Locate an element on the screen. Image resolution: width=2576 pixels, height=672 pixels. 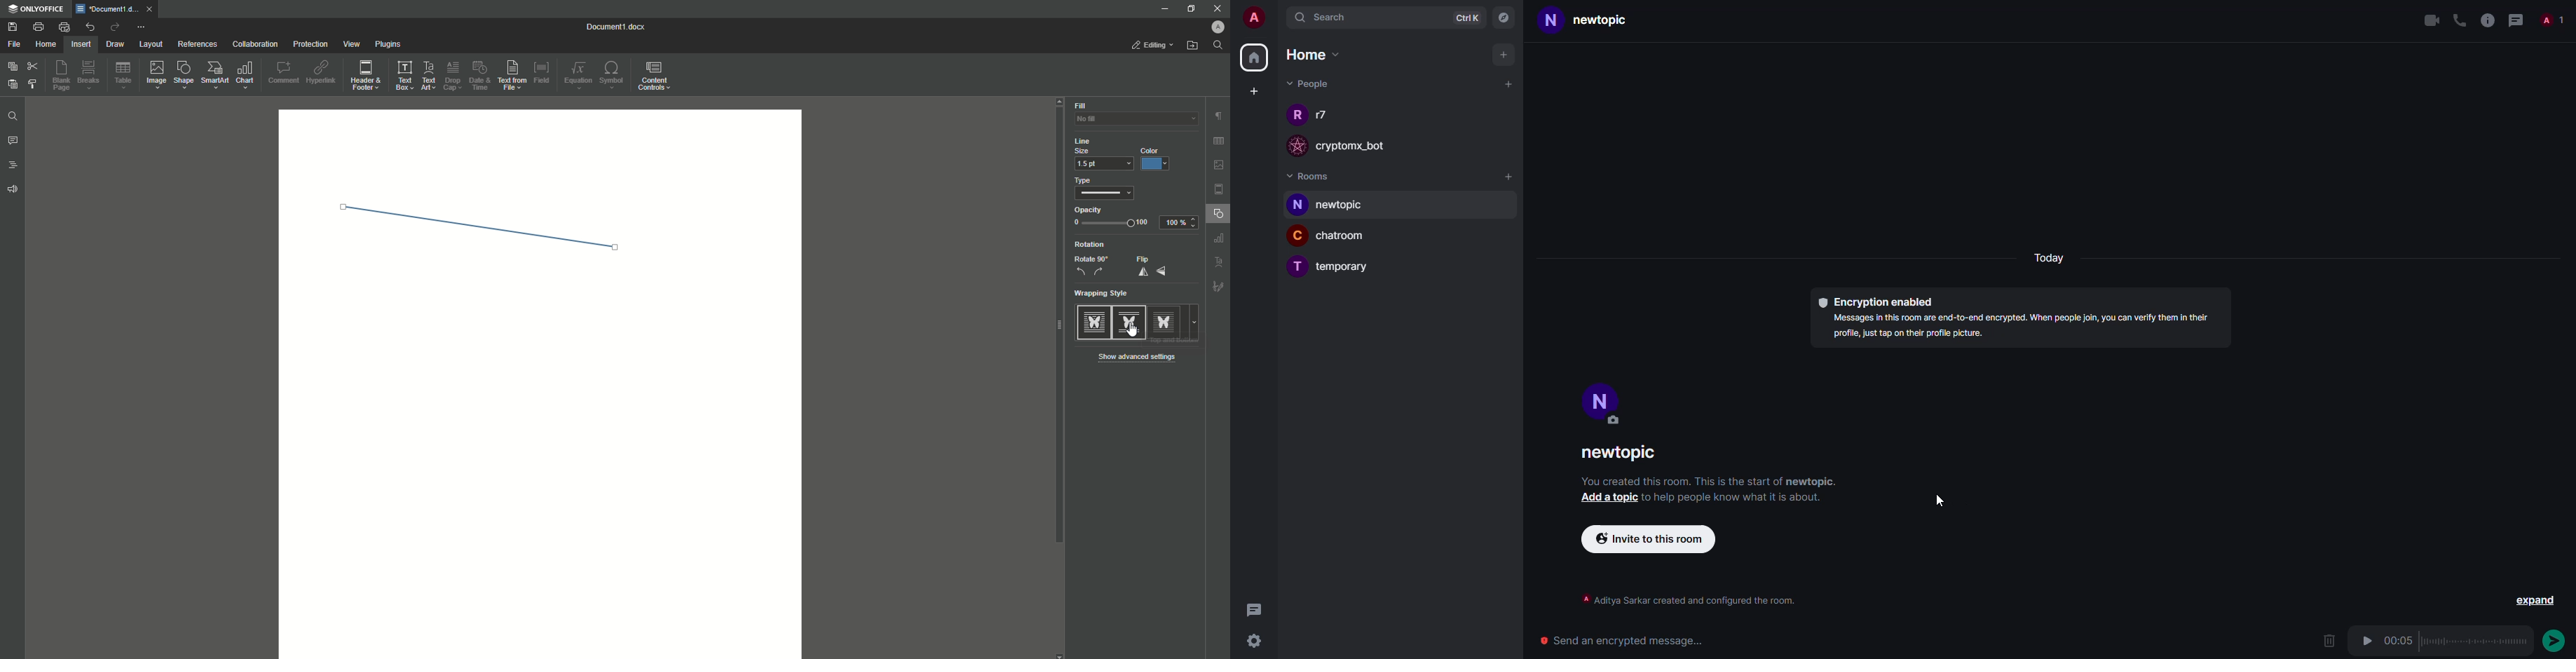
Copy is located at coordinates (11, 67).